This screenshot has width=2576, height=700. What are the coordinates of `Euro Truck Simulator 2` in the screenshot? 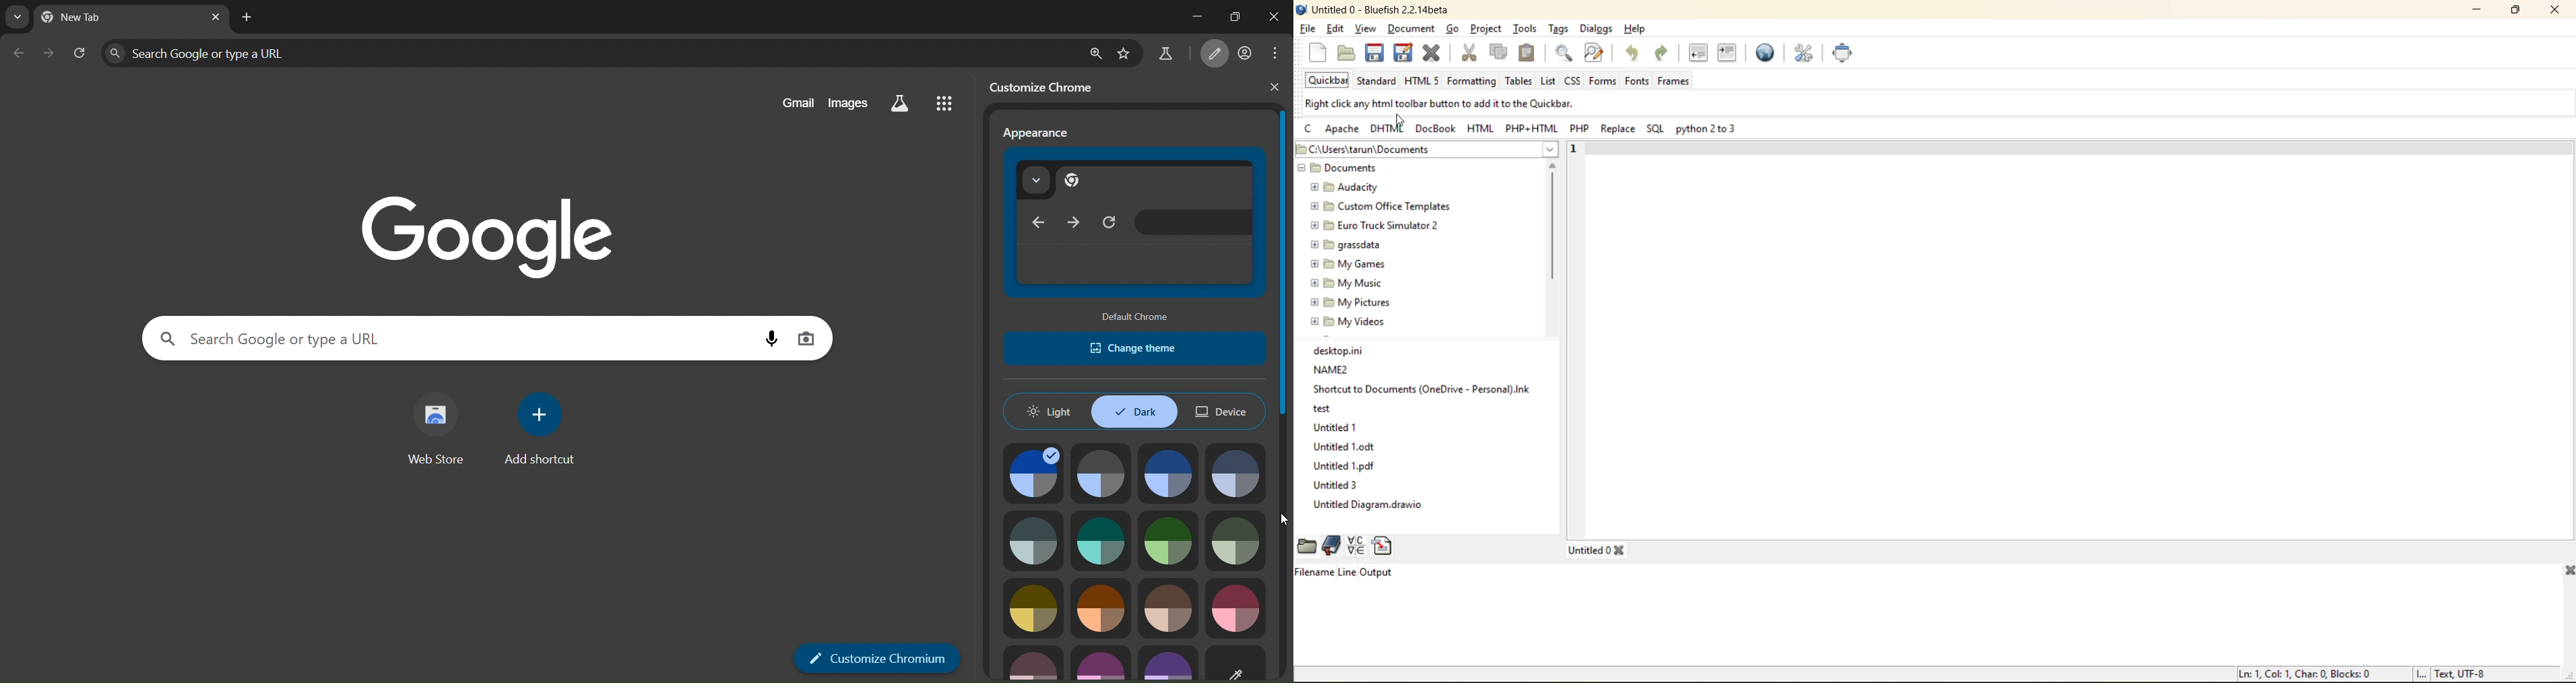 It's located at (1376, 225).